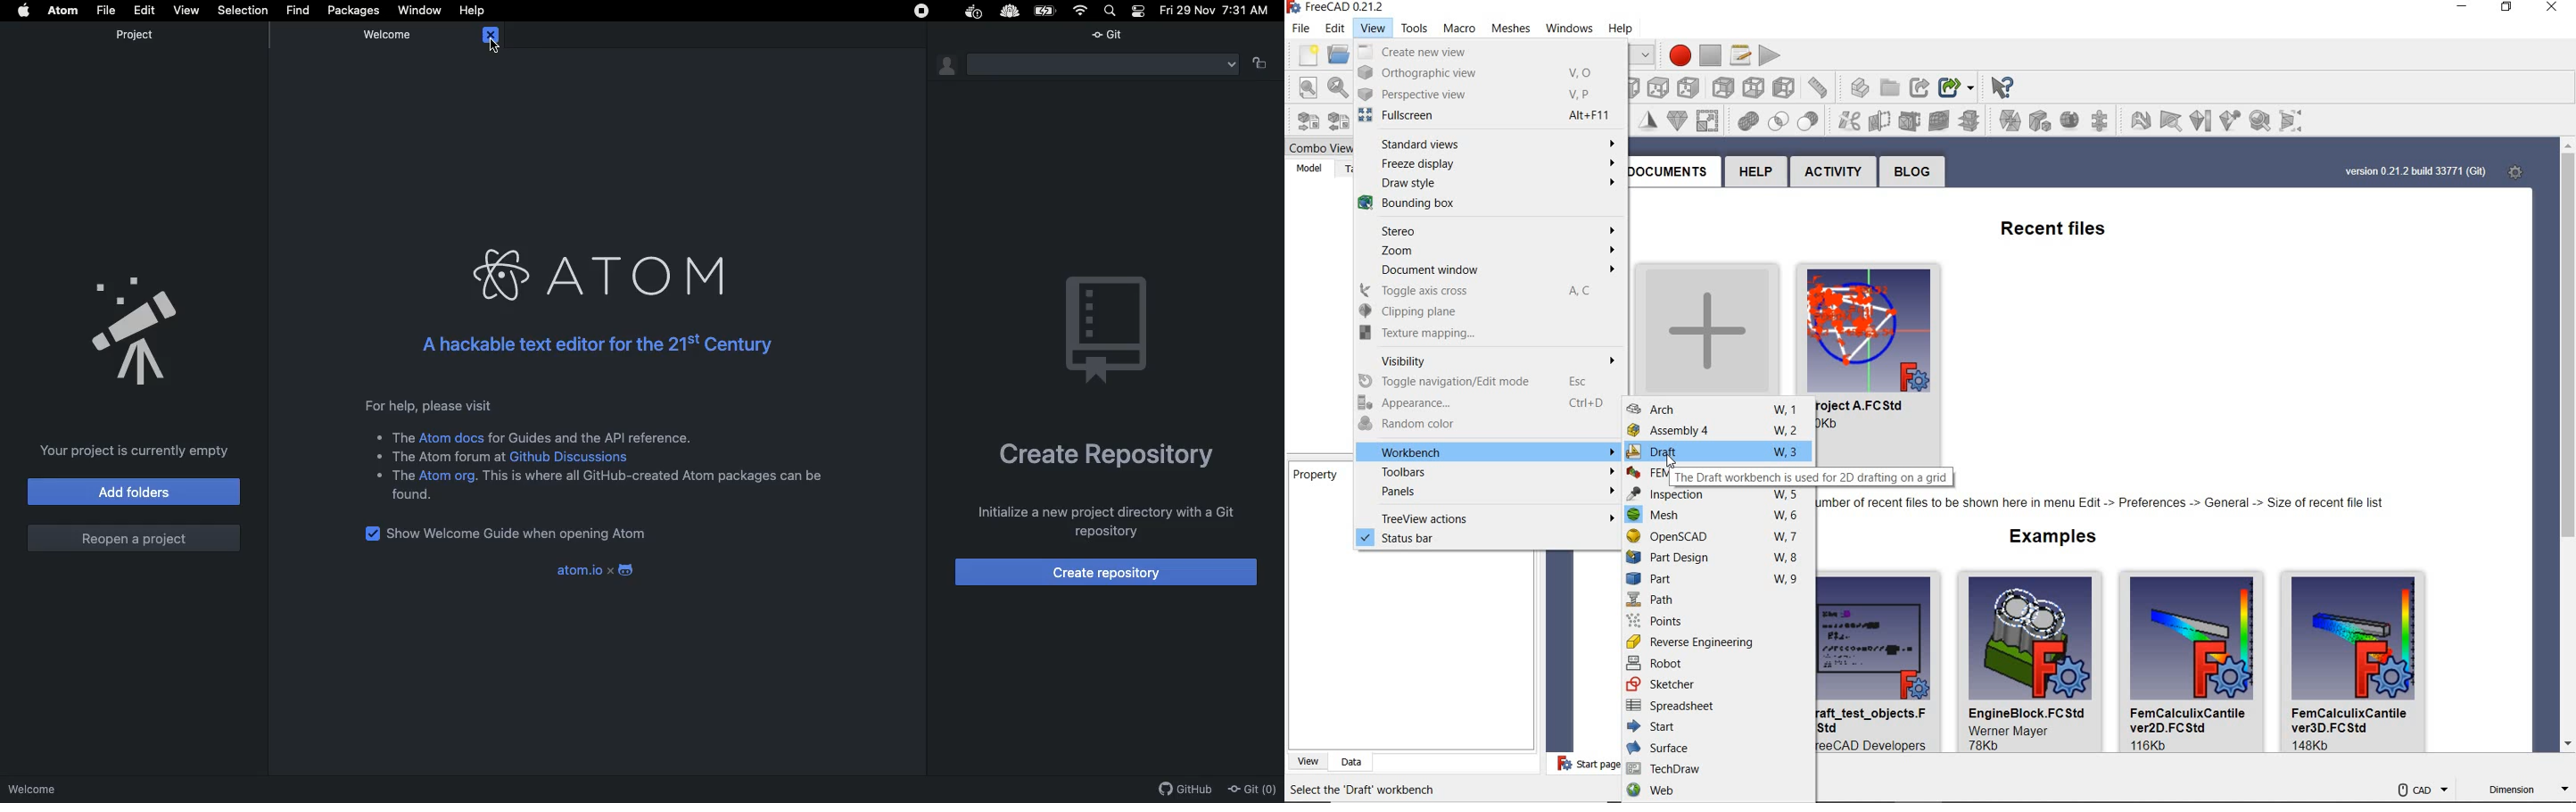 The image size is (2576, 812). I want to click on examples, so click(2046, 538).